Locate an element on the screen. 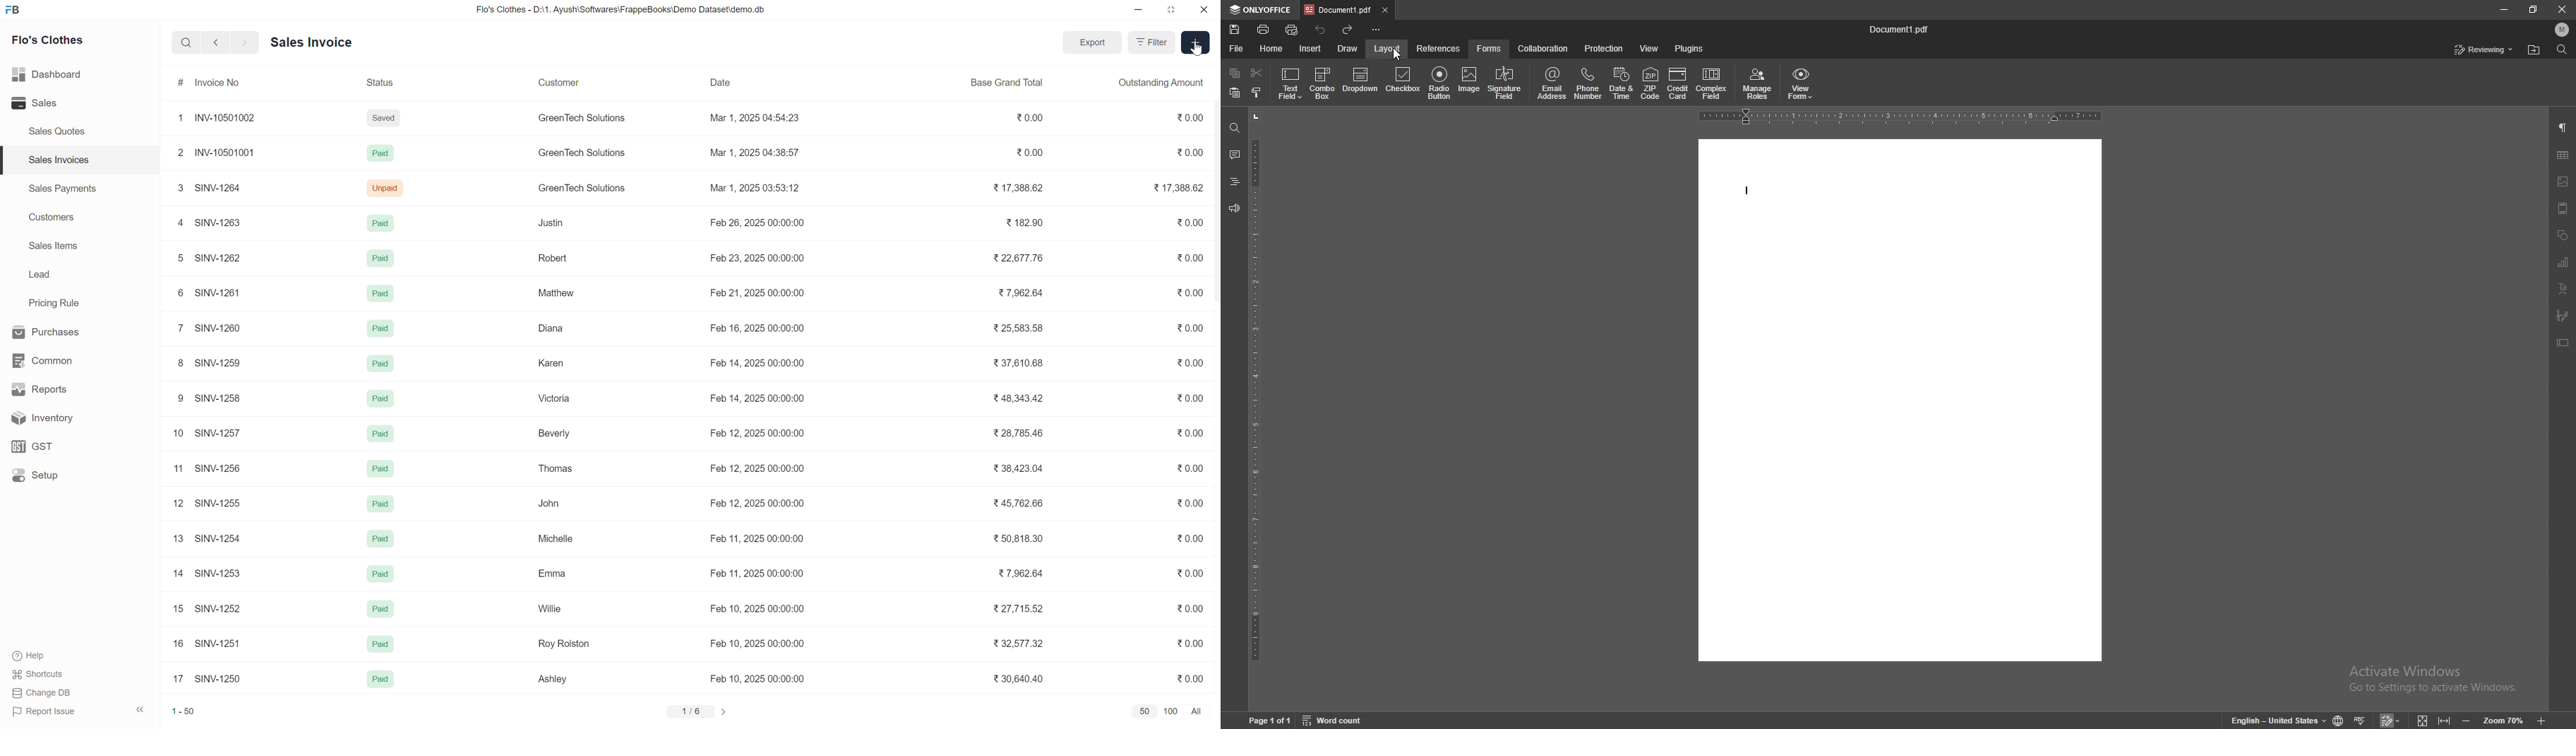 This screenshot has height=756, width=2576. go to next page is located at coordinates (723, 711).